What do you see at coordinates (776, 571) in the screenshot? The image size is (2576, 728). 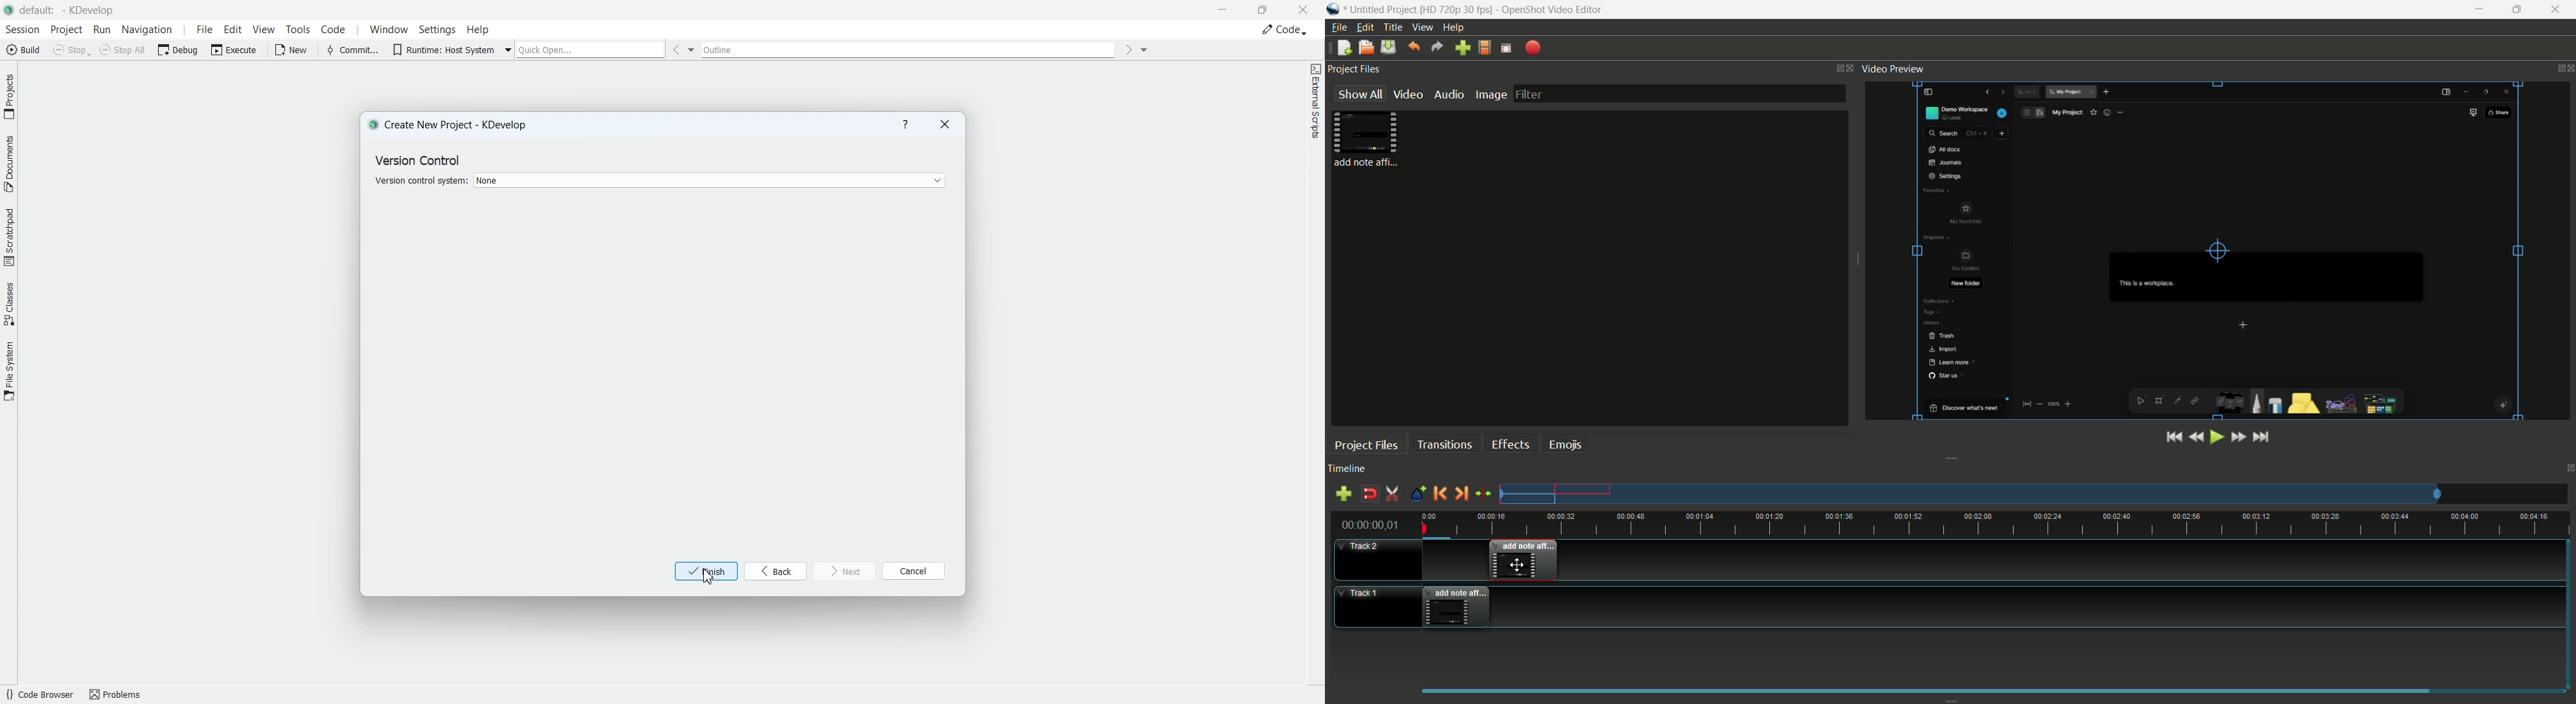 I see `back` at bounding box center [776, 571].